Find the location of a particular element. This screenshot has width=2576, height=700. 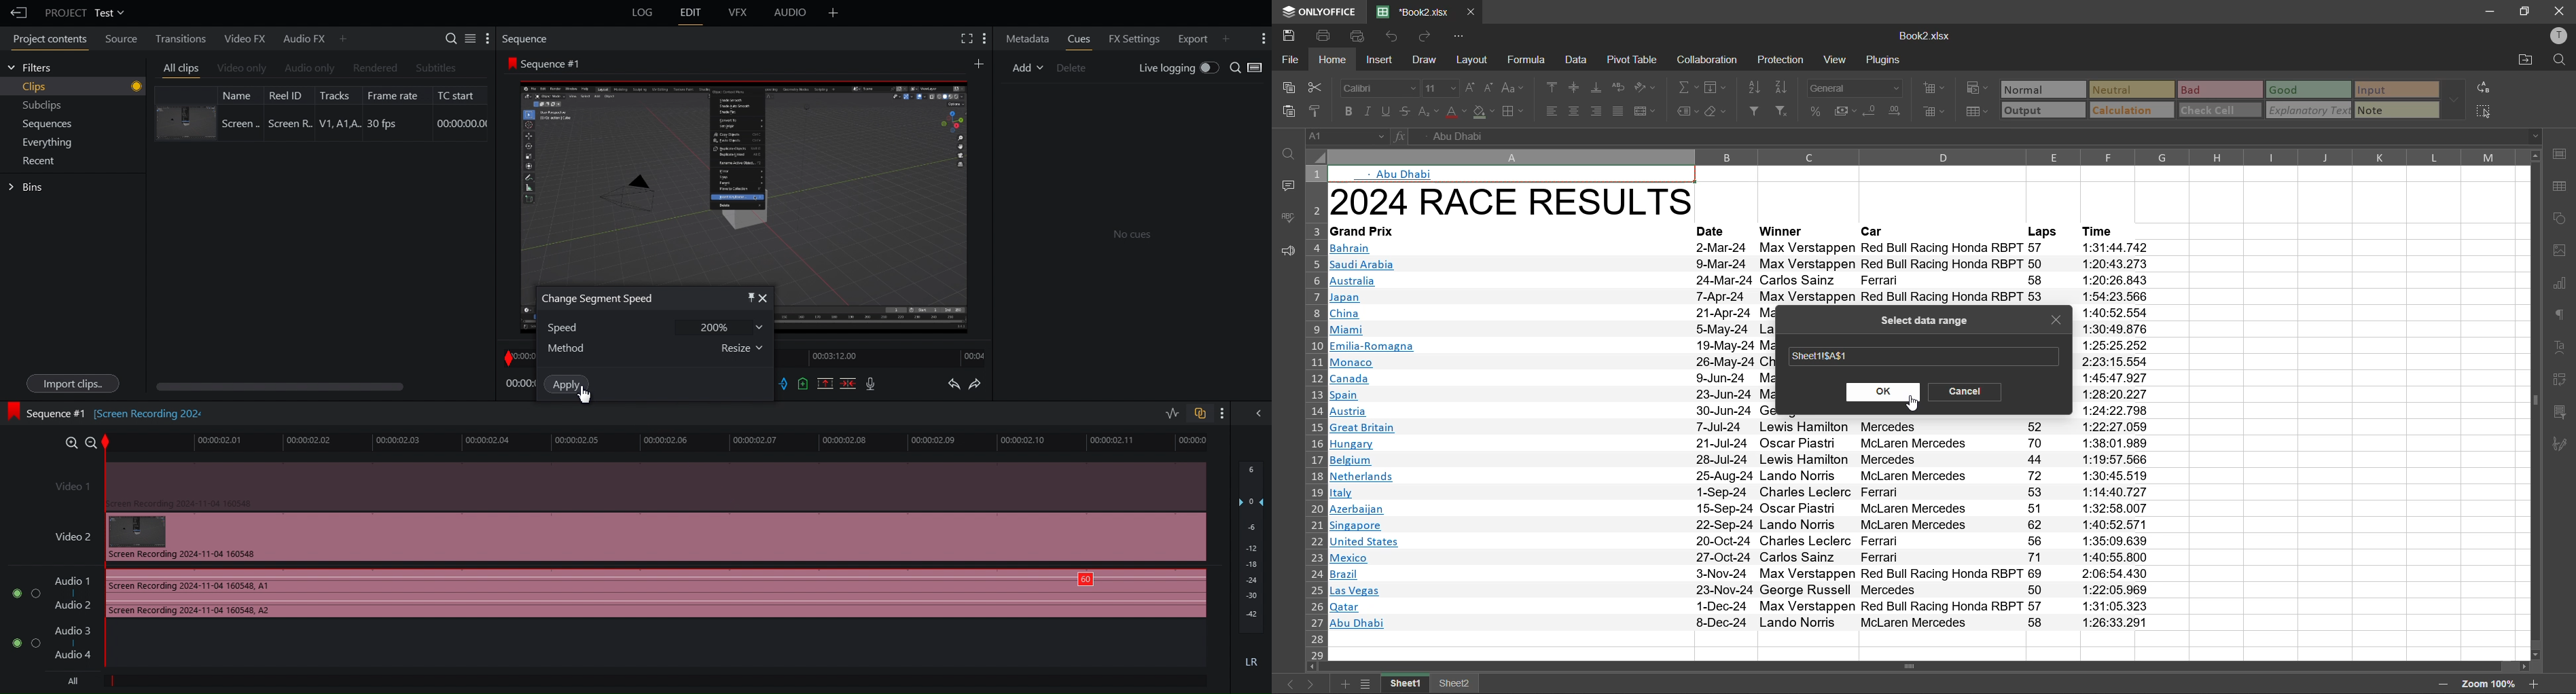

summation is located at coordinates (1687, 86).